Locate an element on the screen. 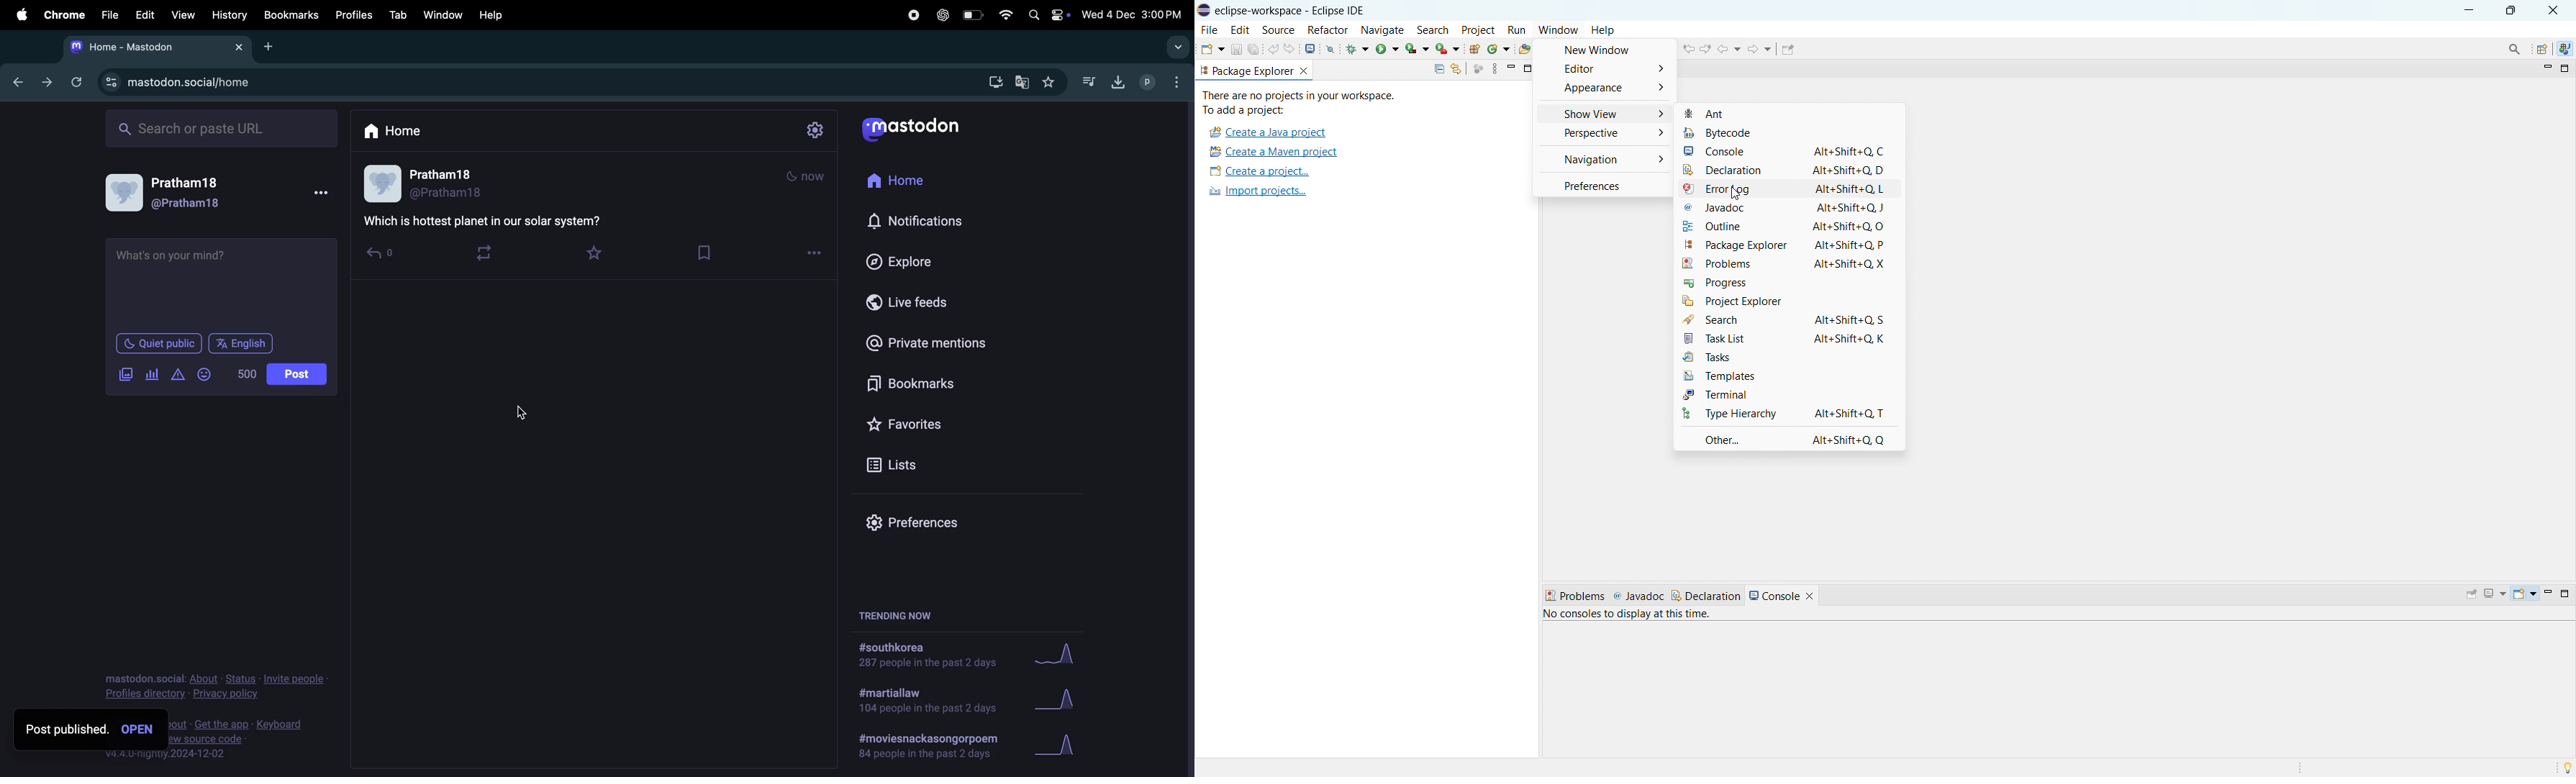 The width and height of the screenshot is (2576, 784). Appearance is located at coordinates (1608, 88).